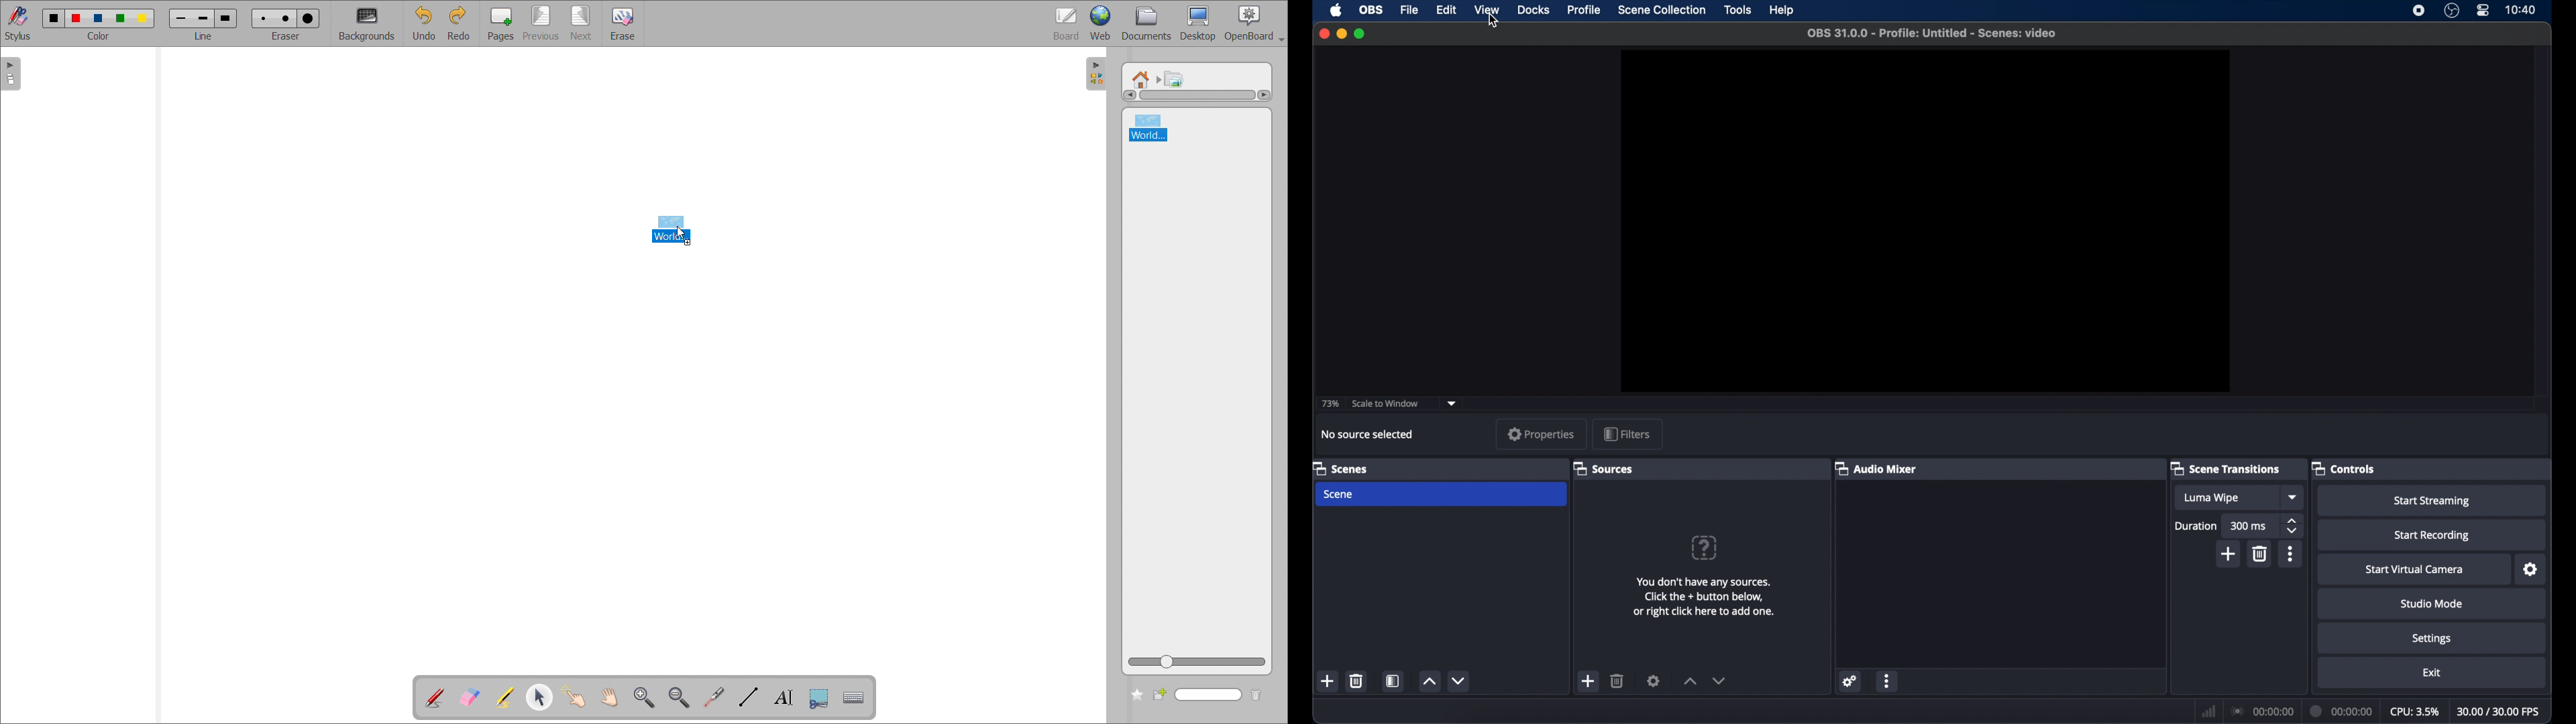 The width and height of the screenshot is (2576, 728). What do you see at coordinates (1393, 681) in the screenshot?
I see `scene filters` at bounding box center [1393, 681].